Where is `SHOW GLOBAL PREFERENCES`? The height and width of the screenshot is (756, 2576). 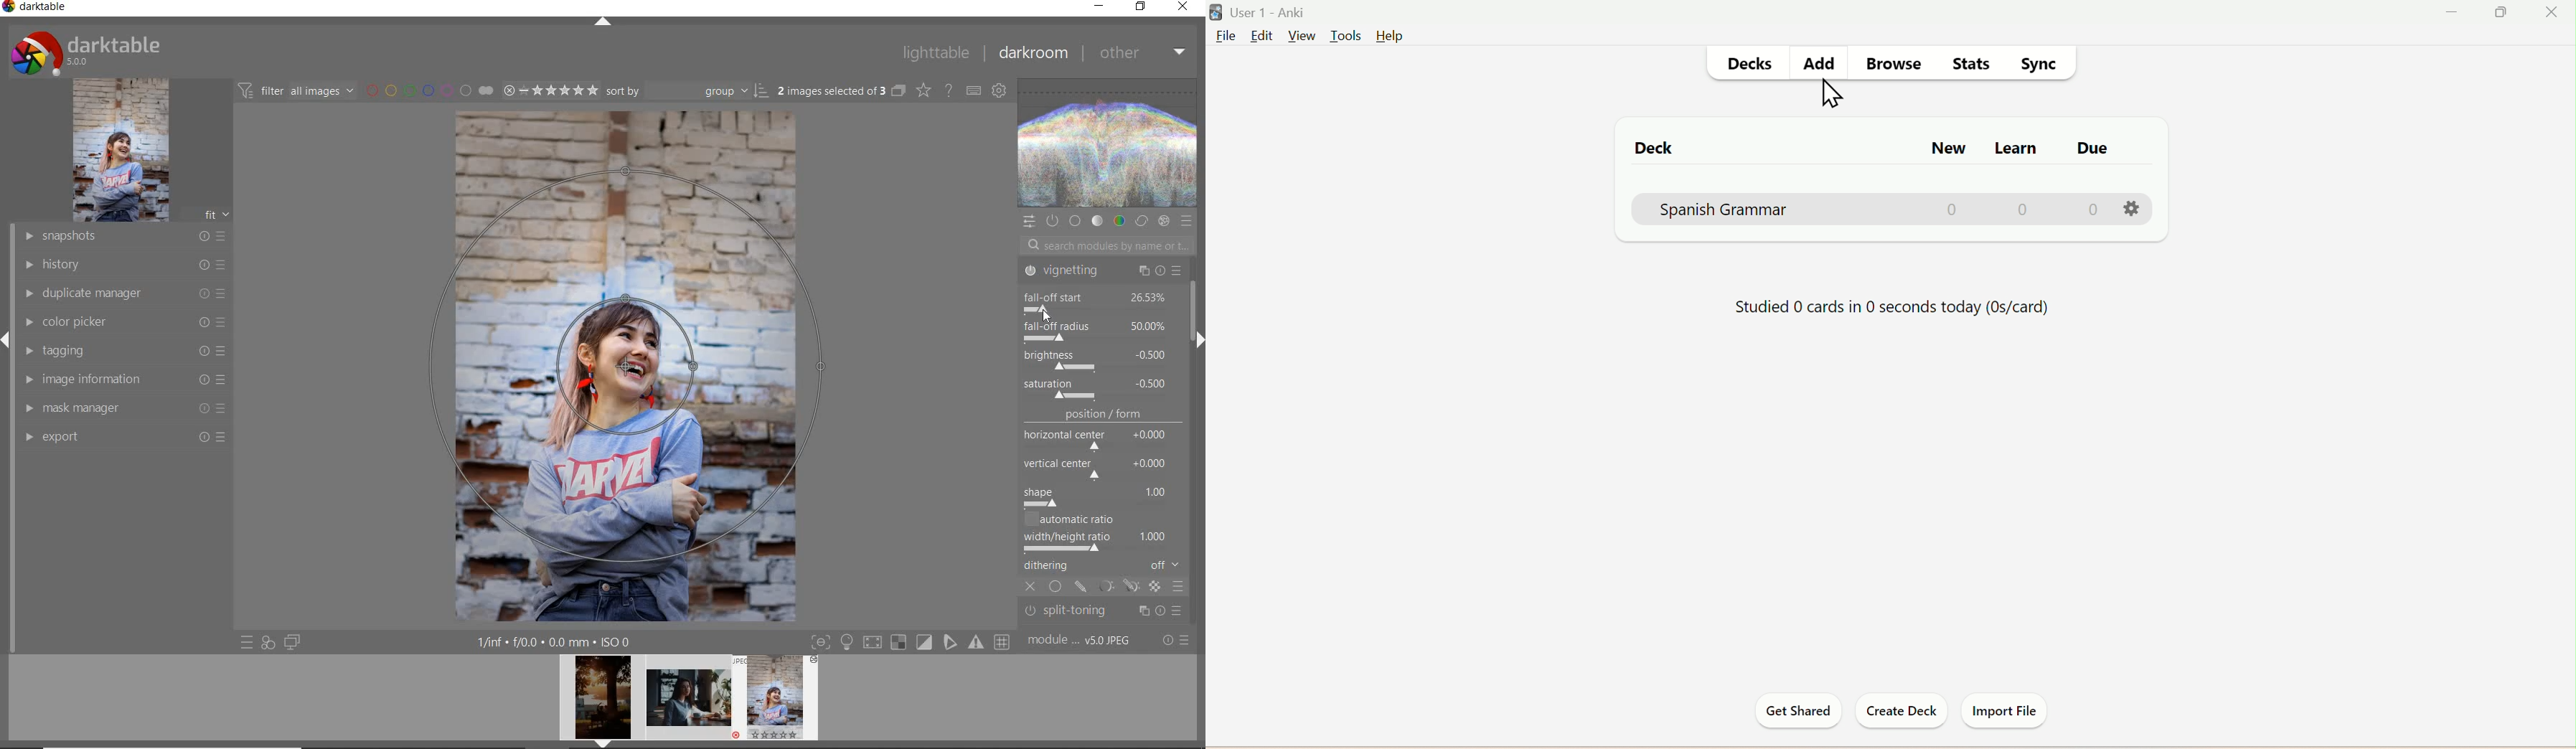
SHOW GLOBAL PREFERENCES is located at coordinates (997, 90).